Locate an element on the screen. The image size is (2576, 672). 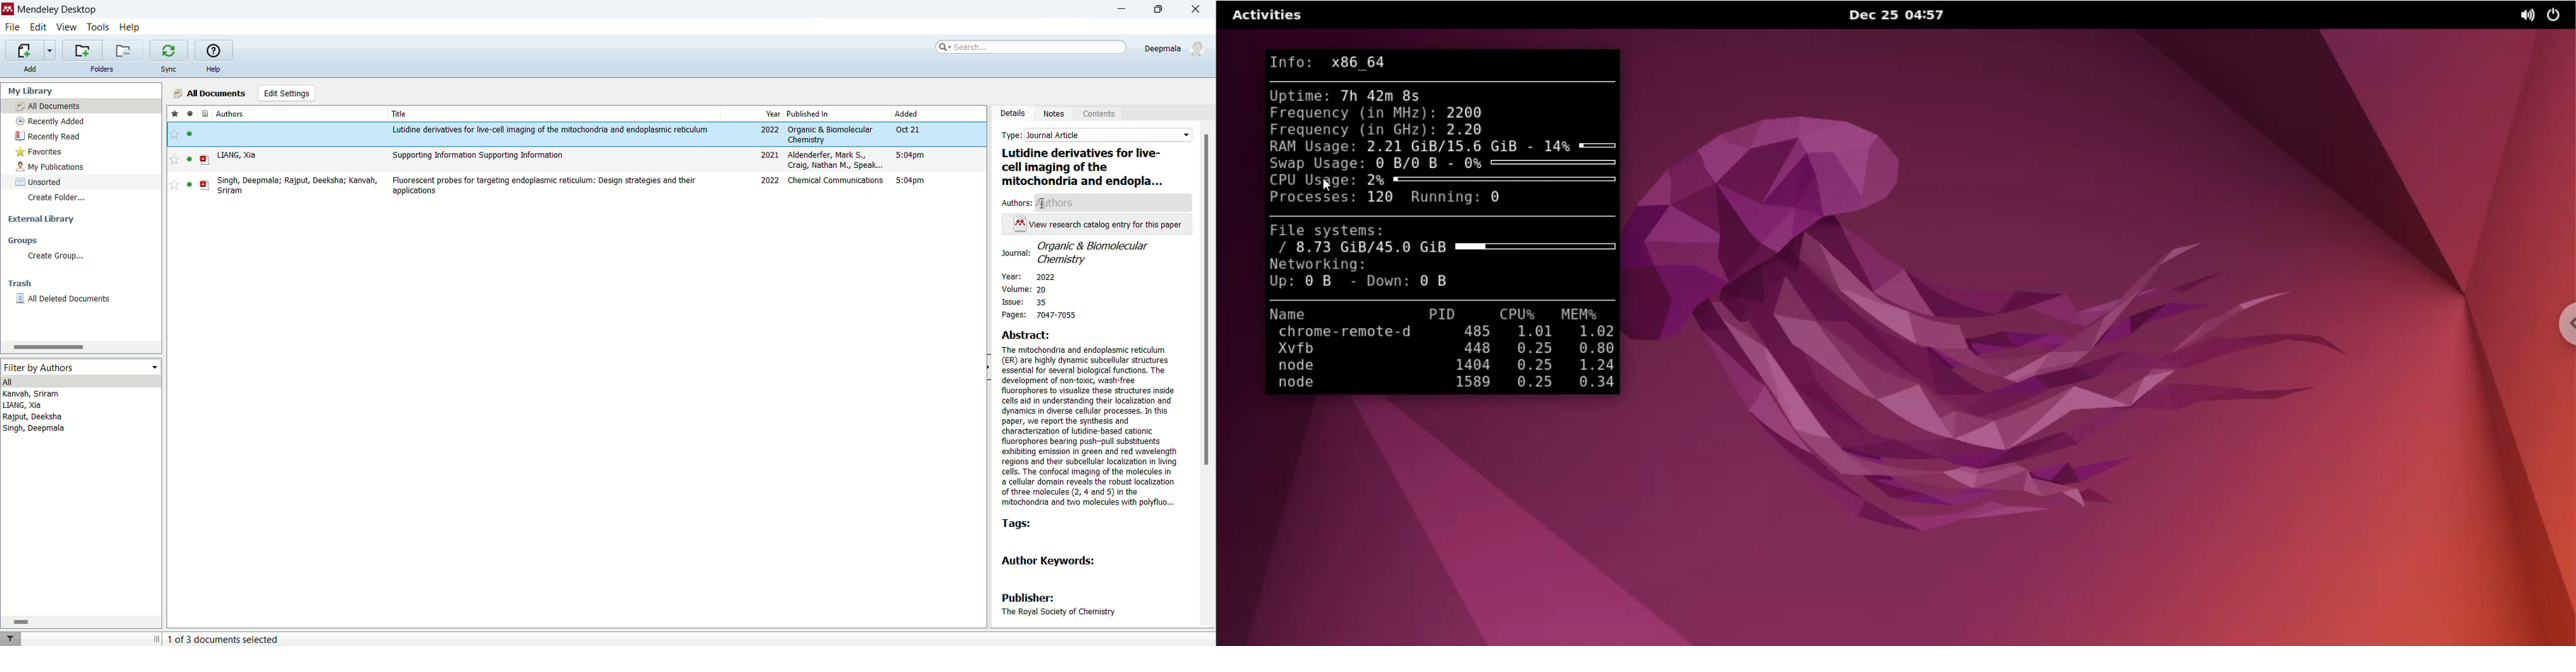
logo is located at coordinates (8, 10).